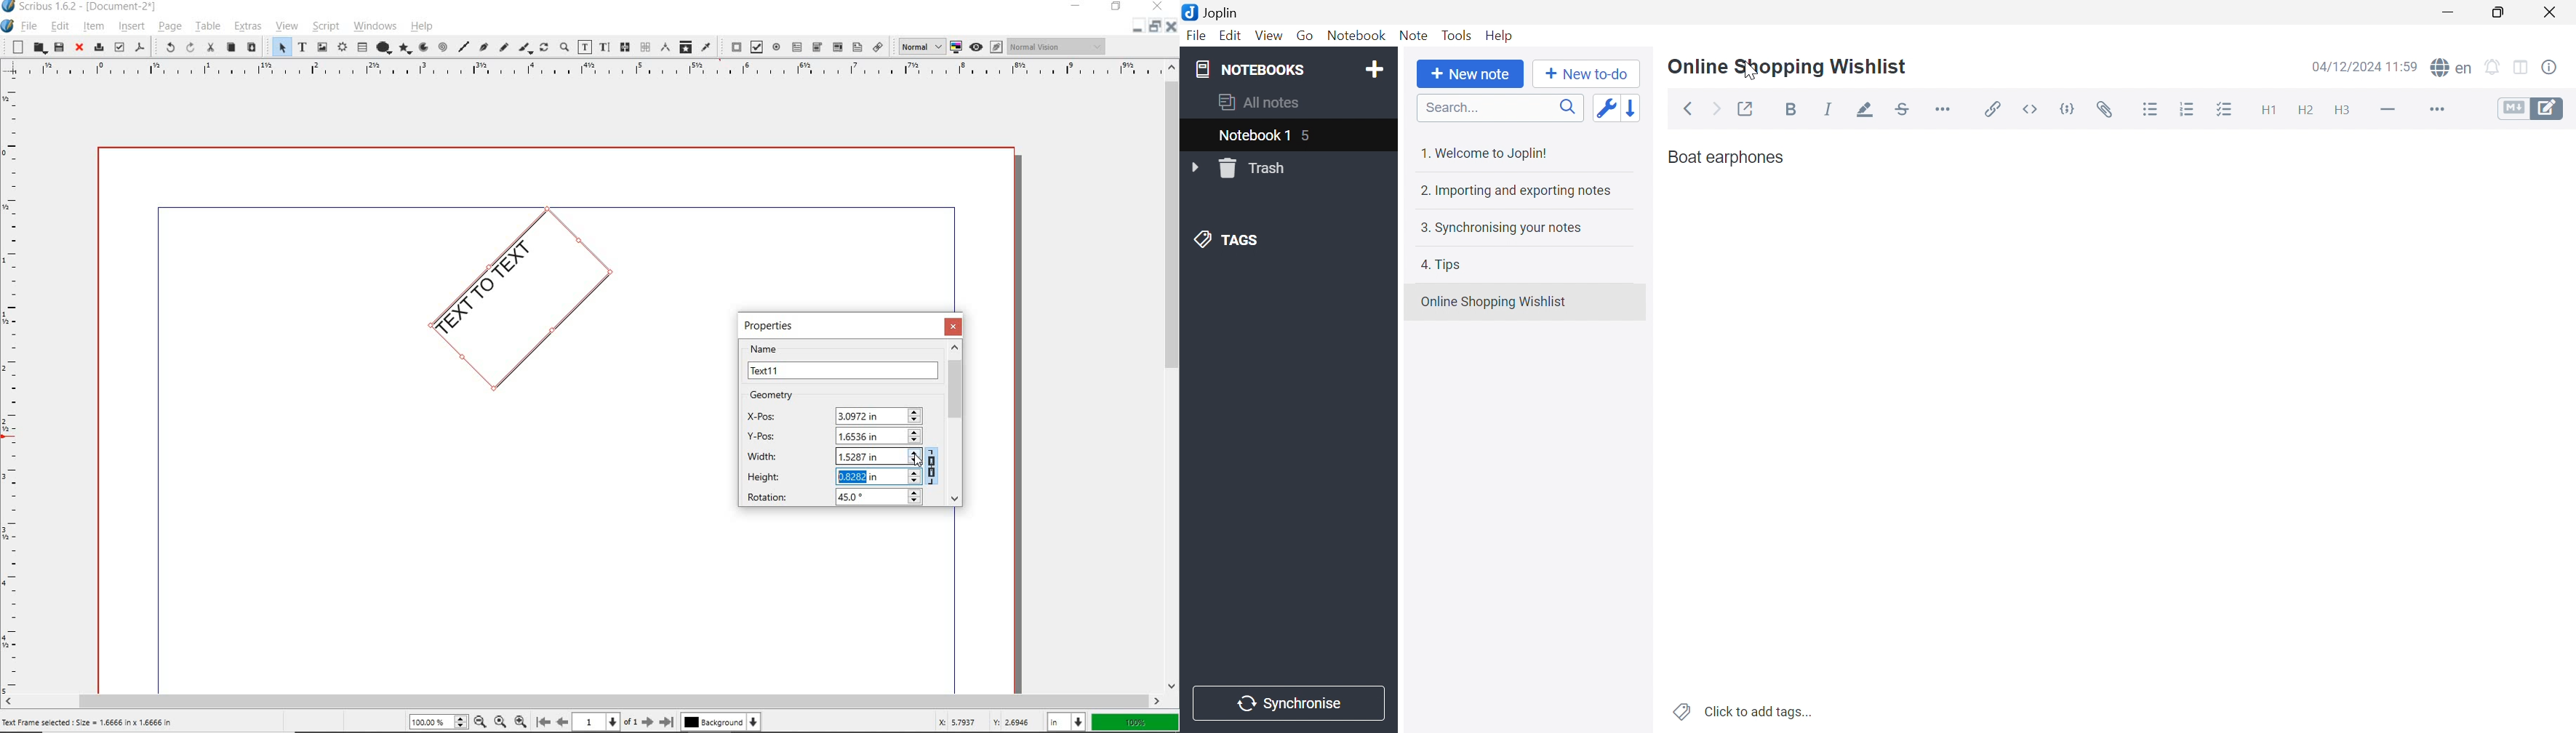  Describe the element at coordinates (1726, 157) in the screenshot. I see `Boat earphones` at that location.